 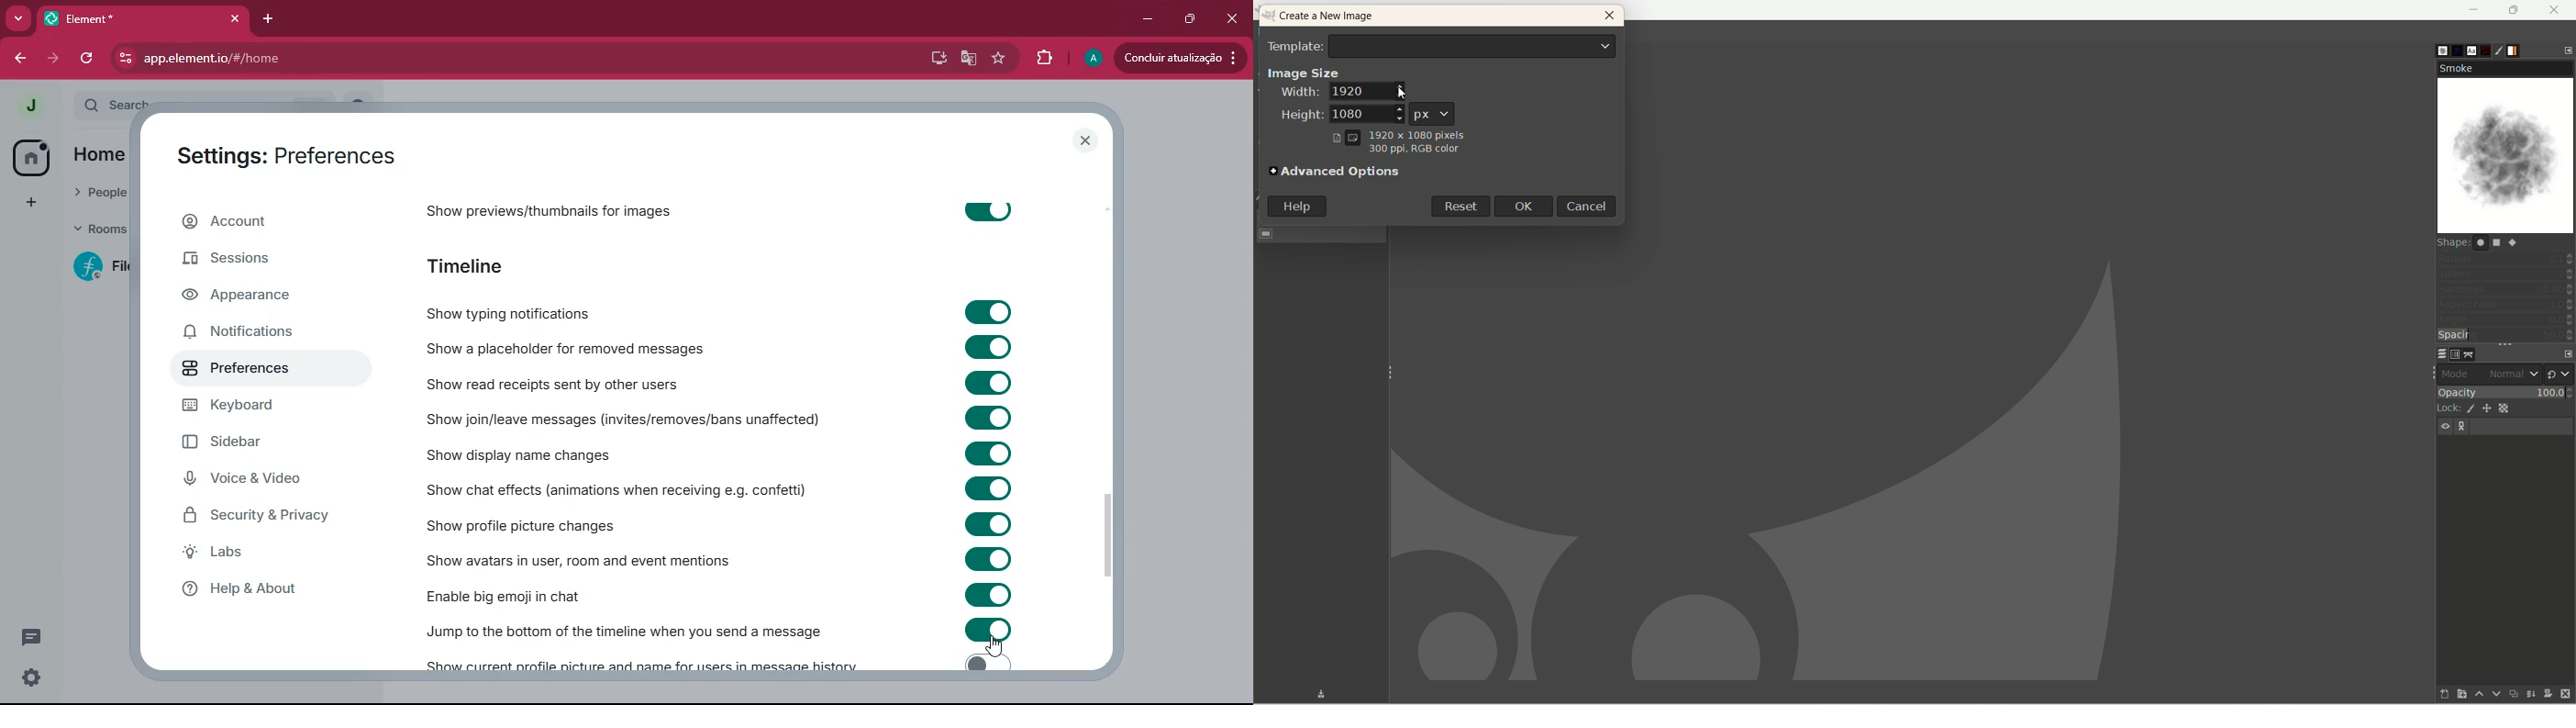 I want to click on toggle on , so click(x=994, y=416).